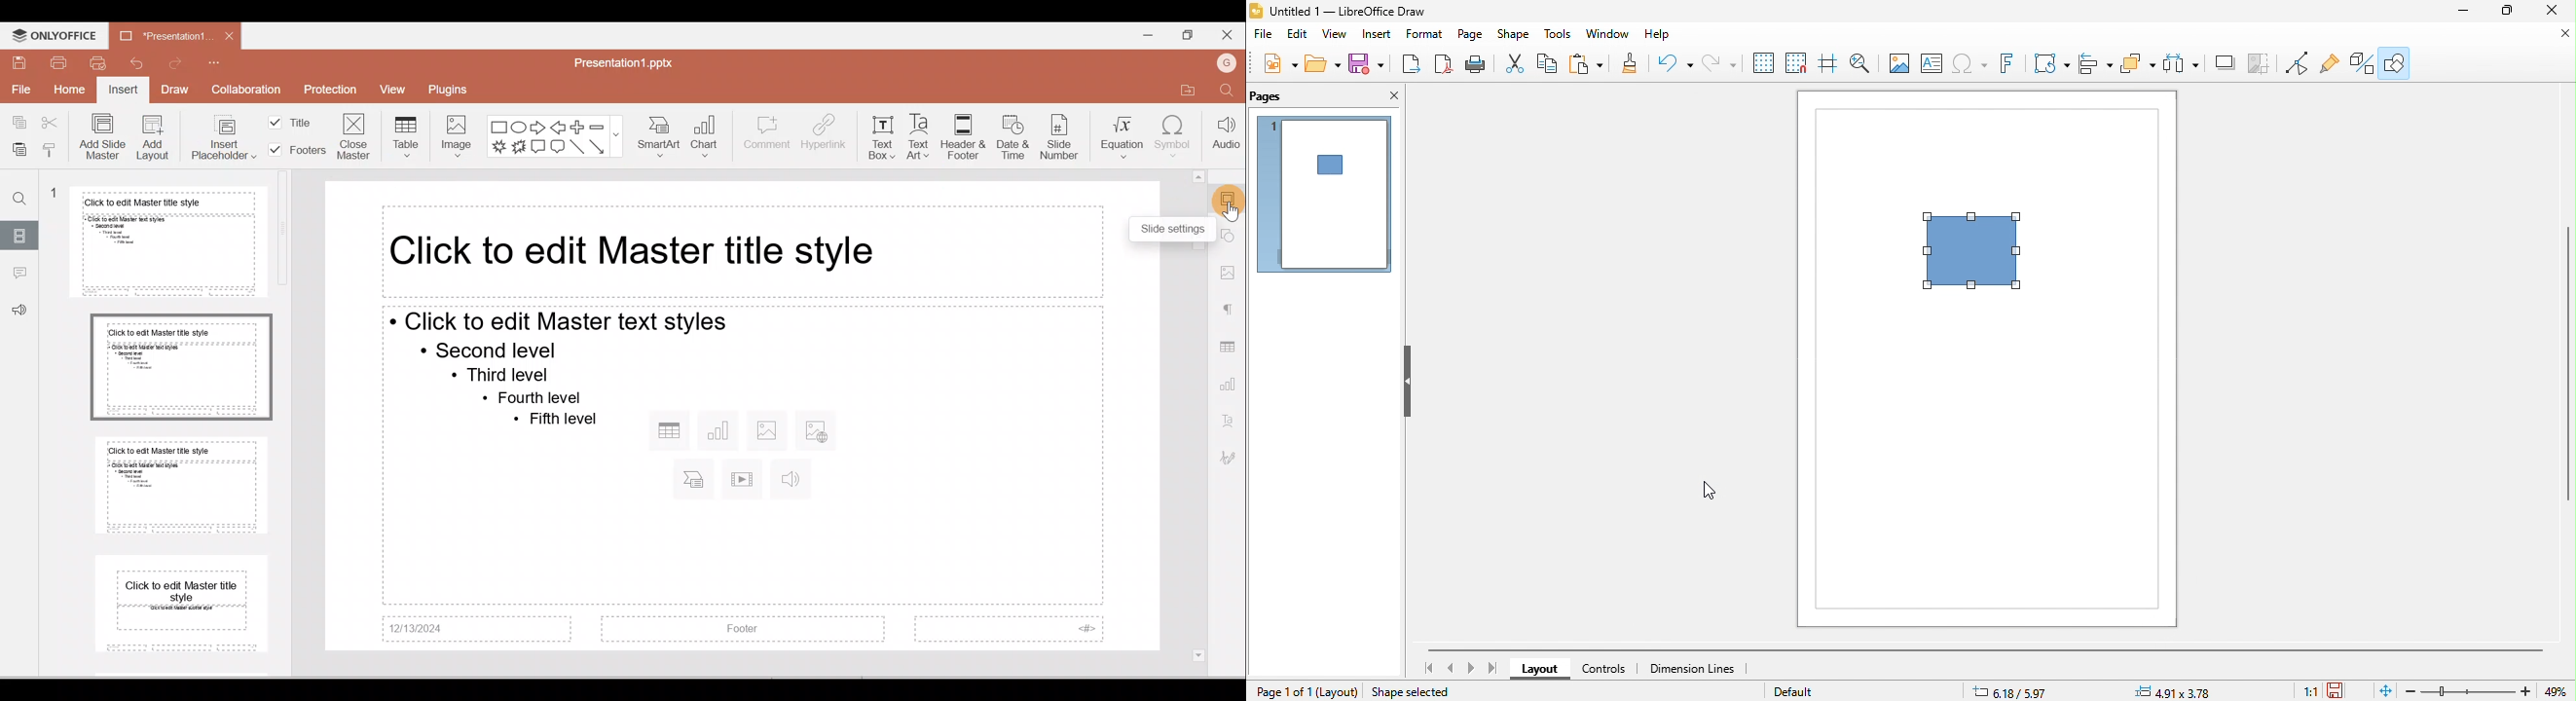 The image size is (2576, 728). I want to click on export, so click(1409, 64).